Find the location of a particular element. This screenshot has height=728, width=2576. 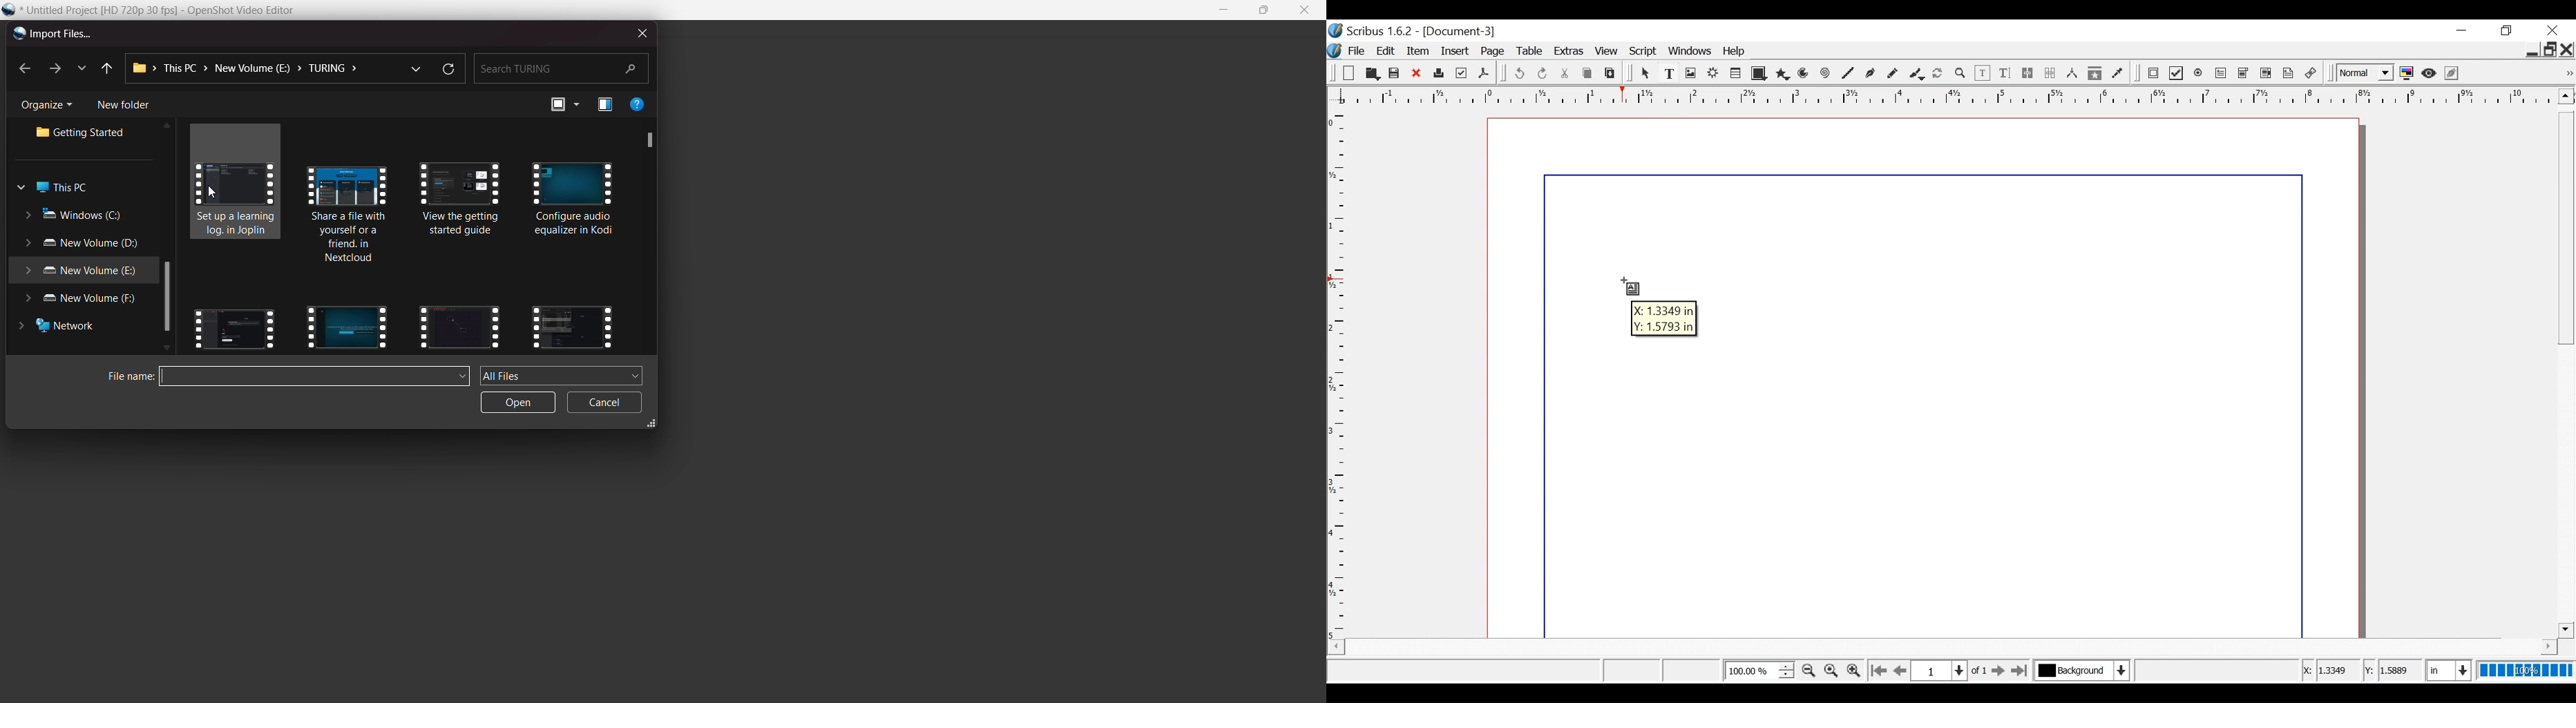

Text Frame is located at coordinates (1634, 289).